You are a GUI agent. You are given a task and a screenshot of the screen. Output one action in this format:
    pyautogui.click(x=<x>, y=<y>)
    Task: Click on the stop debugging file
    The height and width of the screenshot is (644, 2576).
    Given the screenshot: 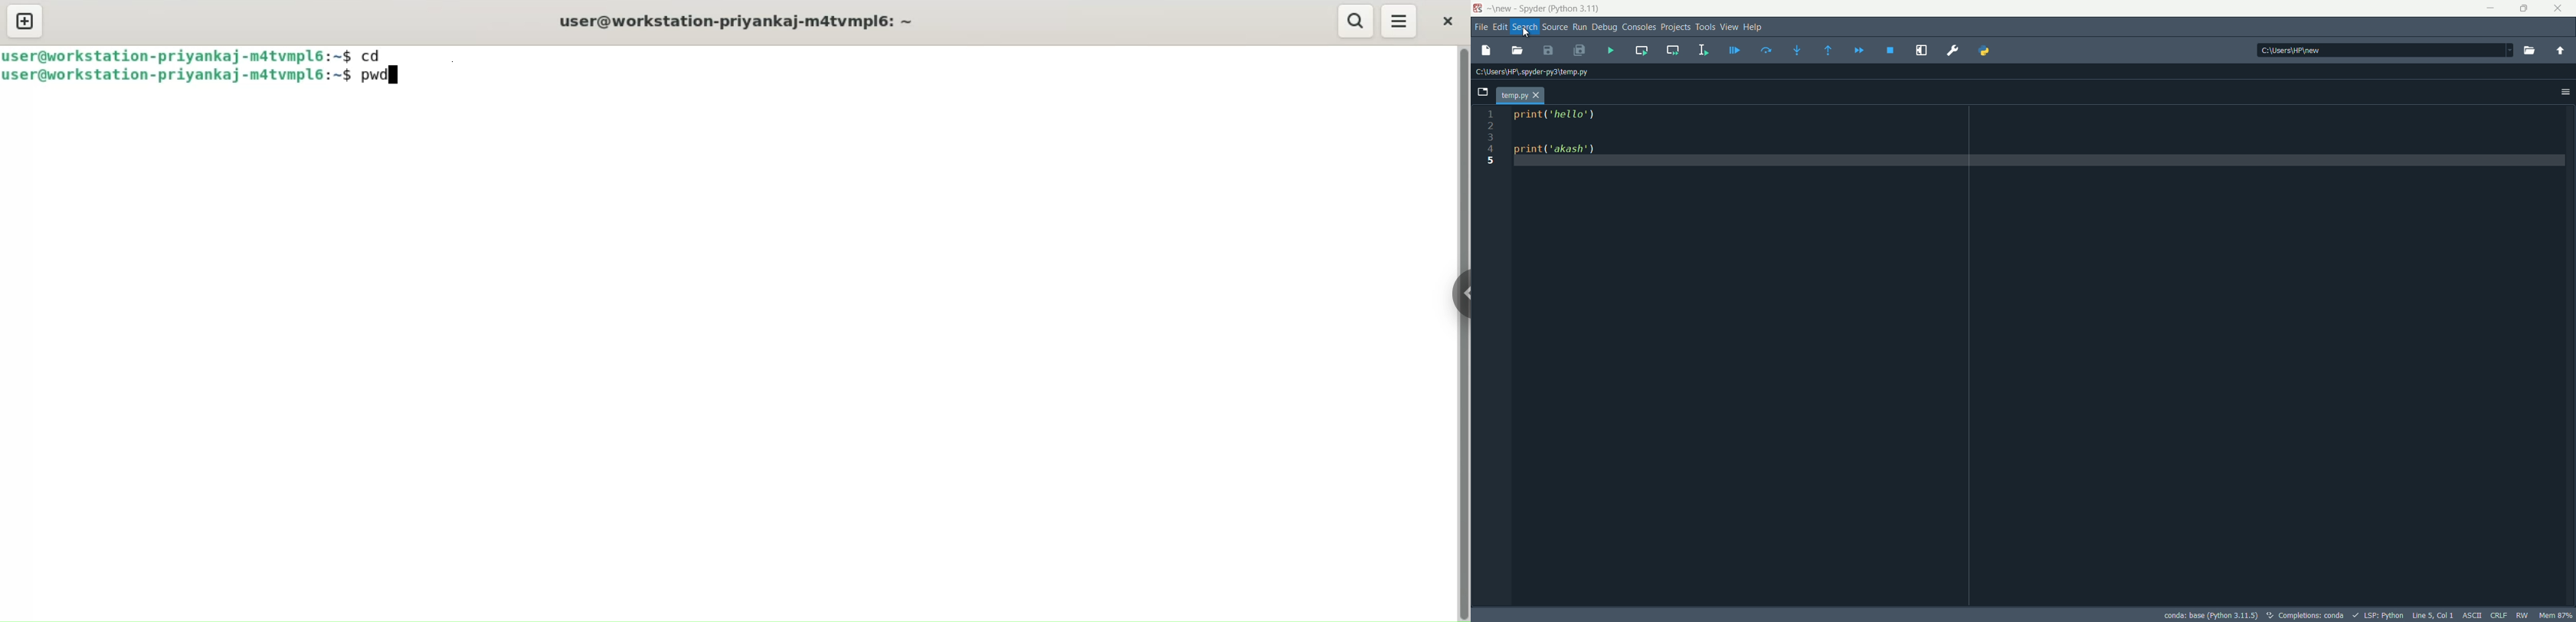 What is the action you would take?
    pyautogui.click(x=1891, y=52)
    